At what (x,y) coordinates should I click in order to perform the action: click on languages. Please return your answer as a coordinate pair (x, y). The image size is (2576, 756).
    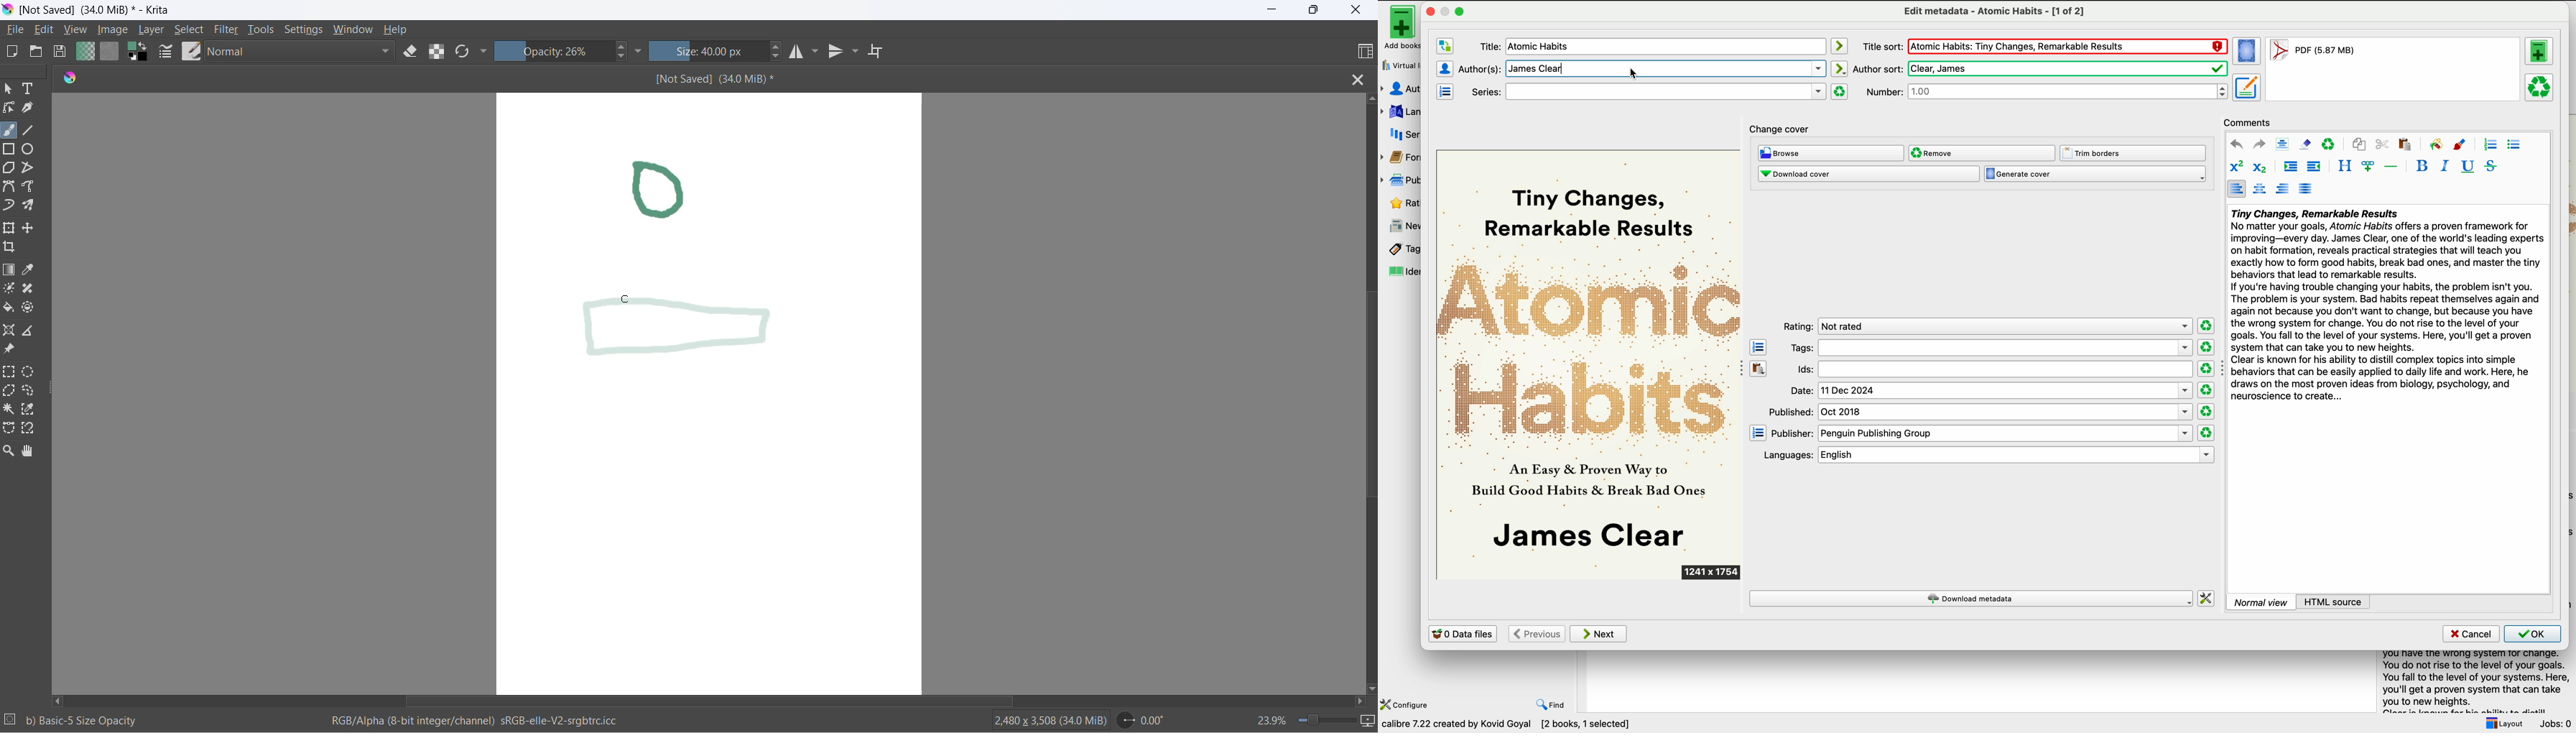
    Looking at the image, I should click on (1400, 111).